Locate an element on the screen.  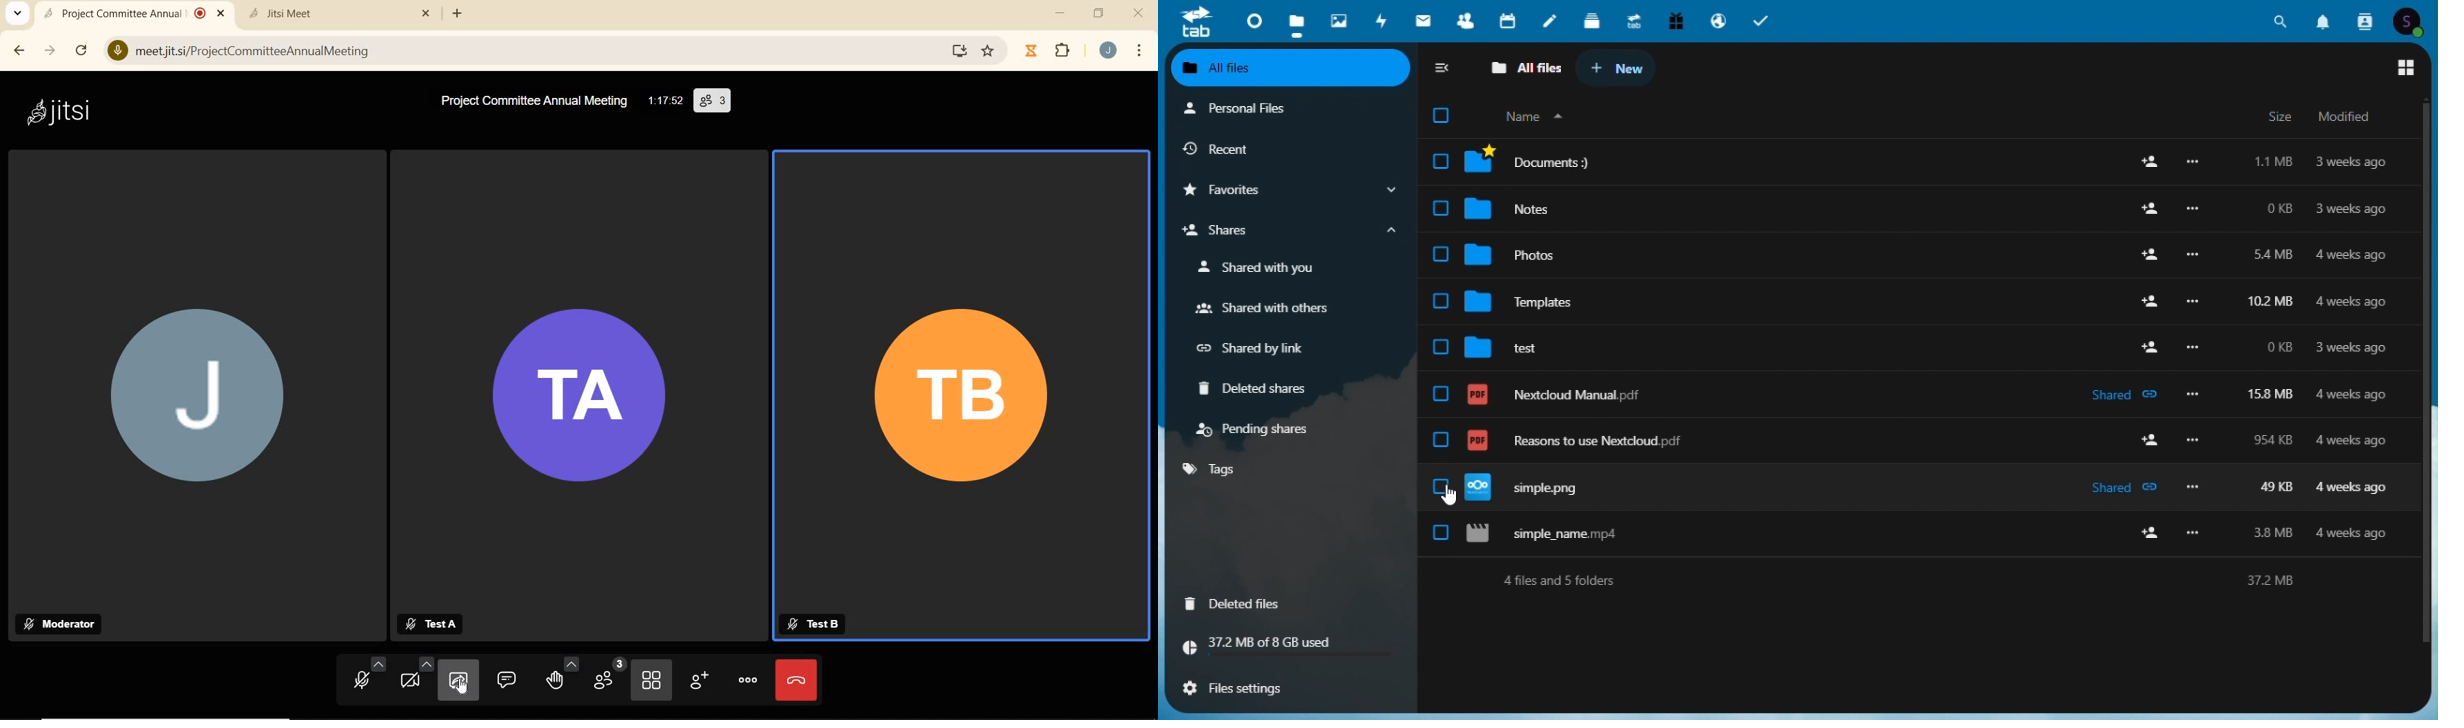
sample.png 49 KB 4 weeks ago is located at coordinates (1921, 482).